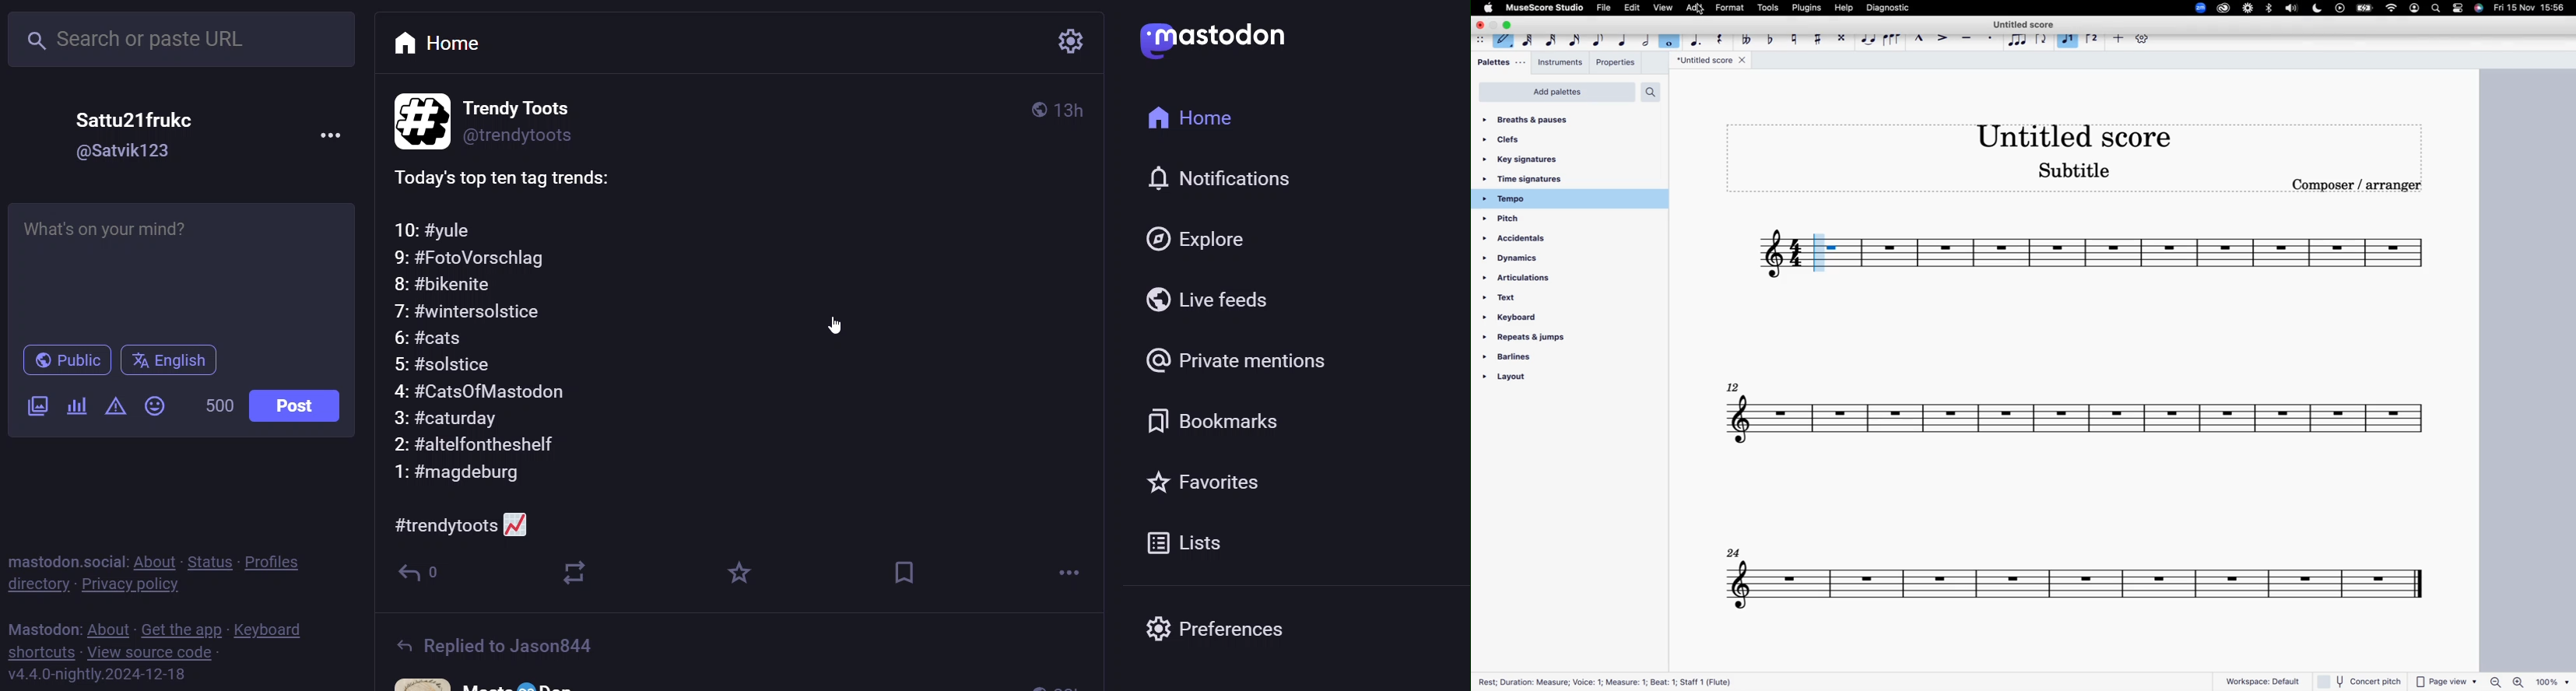  What do you see at coordinates (279, 560) in the screenshot?
I see `profile` at bounding box center [279, 560].